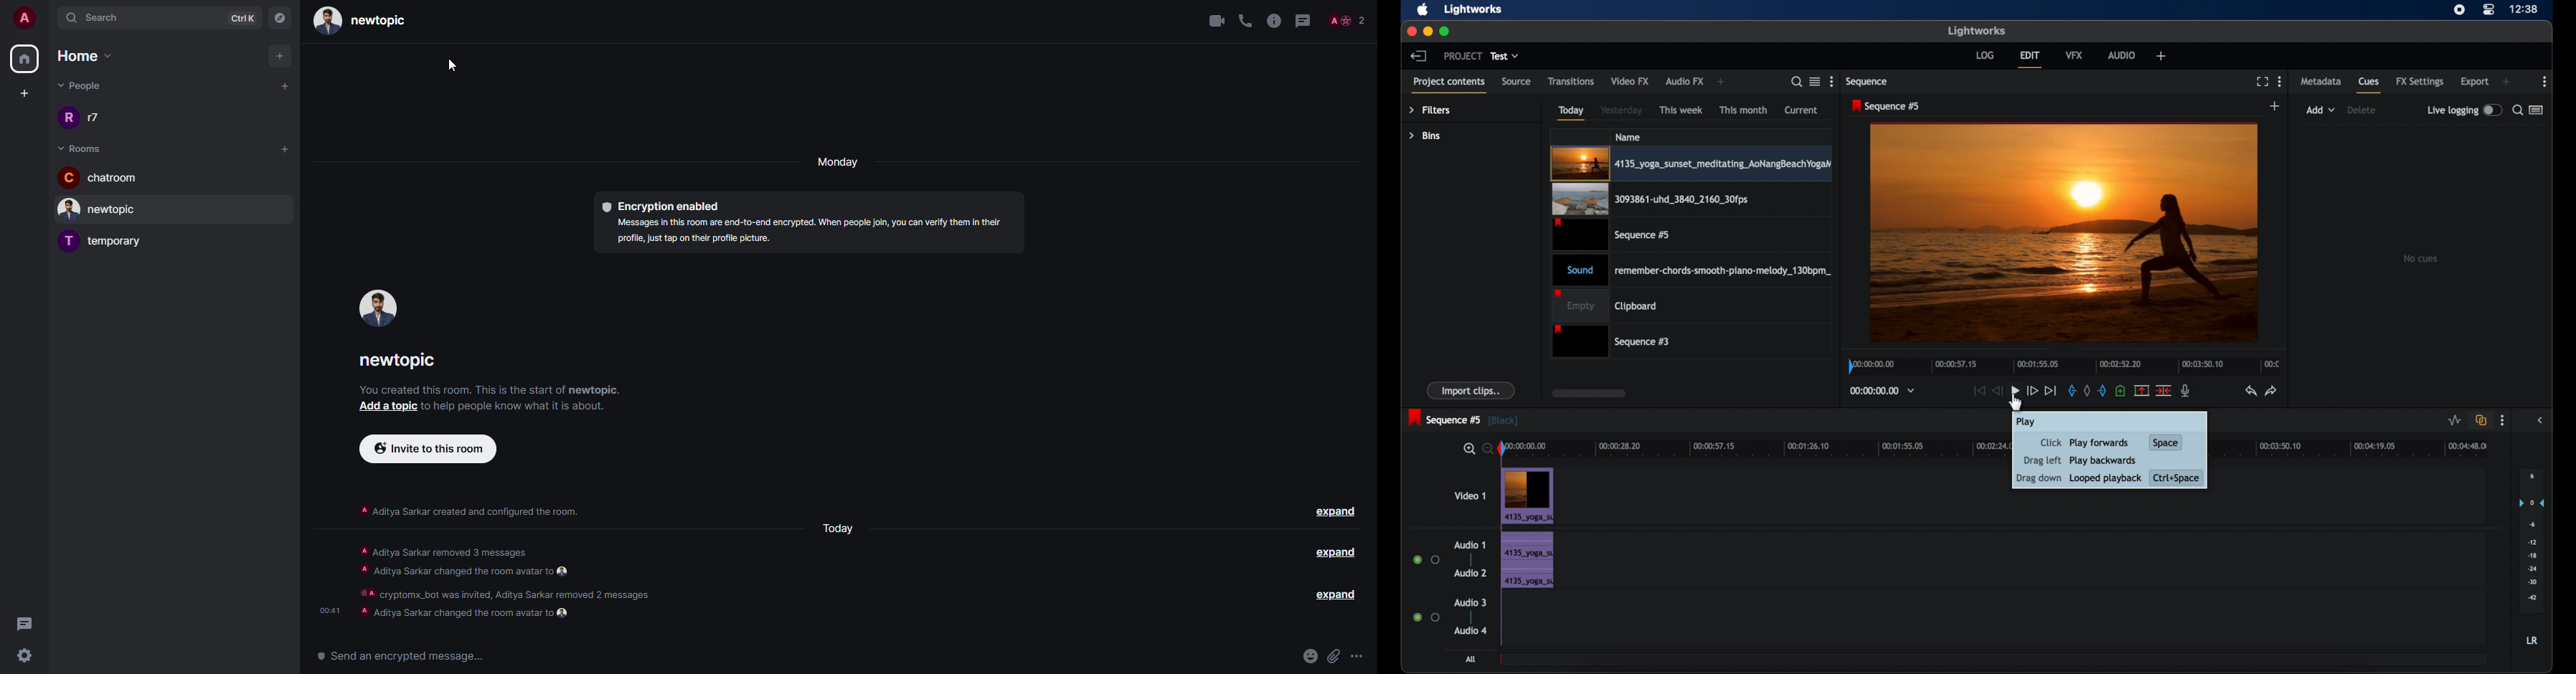  What do you see at coordinates (1978, 391) in the screenshot?
I see `jump to  start` at bounding box center [1978, 391].